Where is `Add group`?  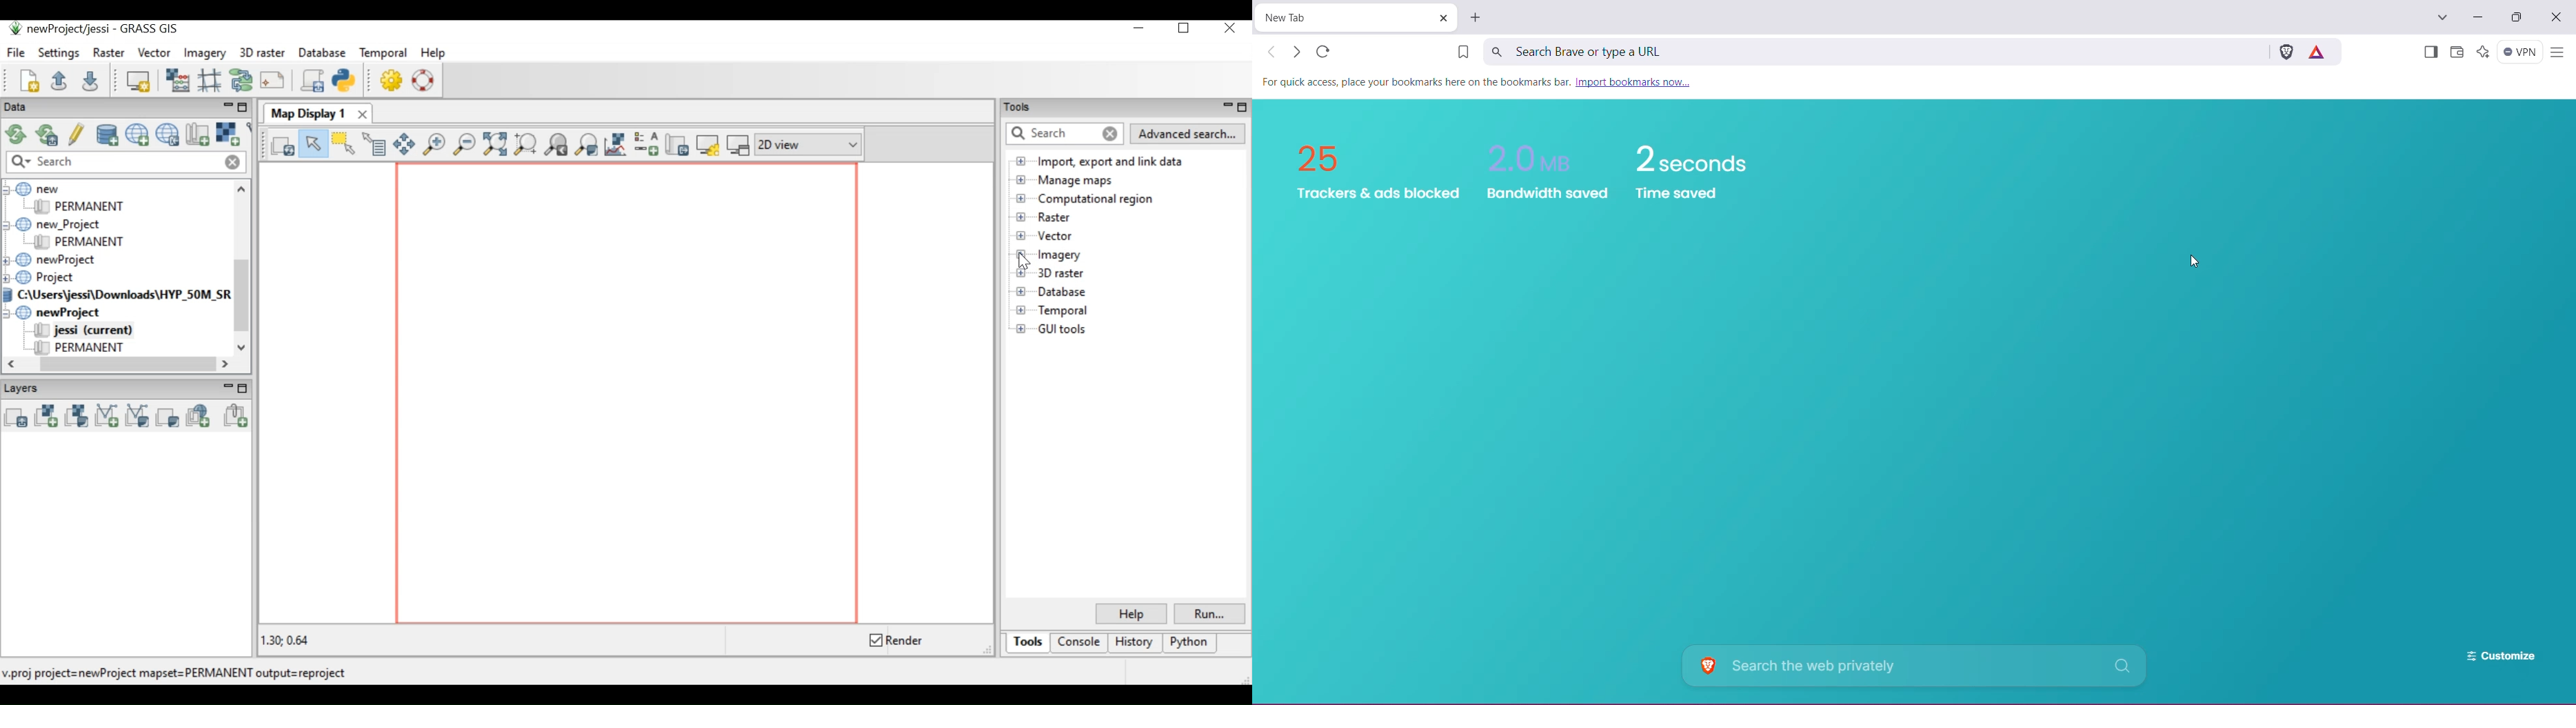 Add group is located at coordinates (233, 416).